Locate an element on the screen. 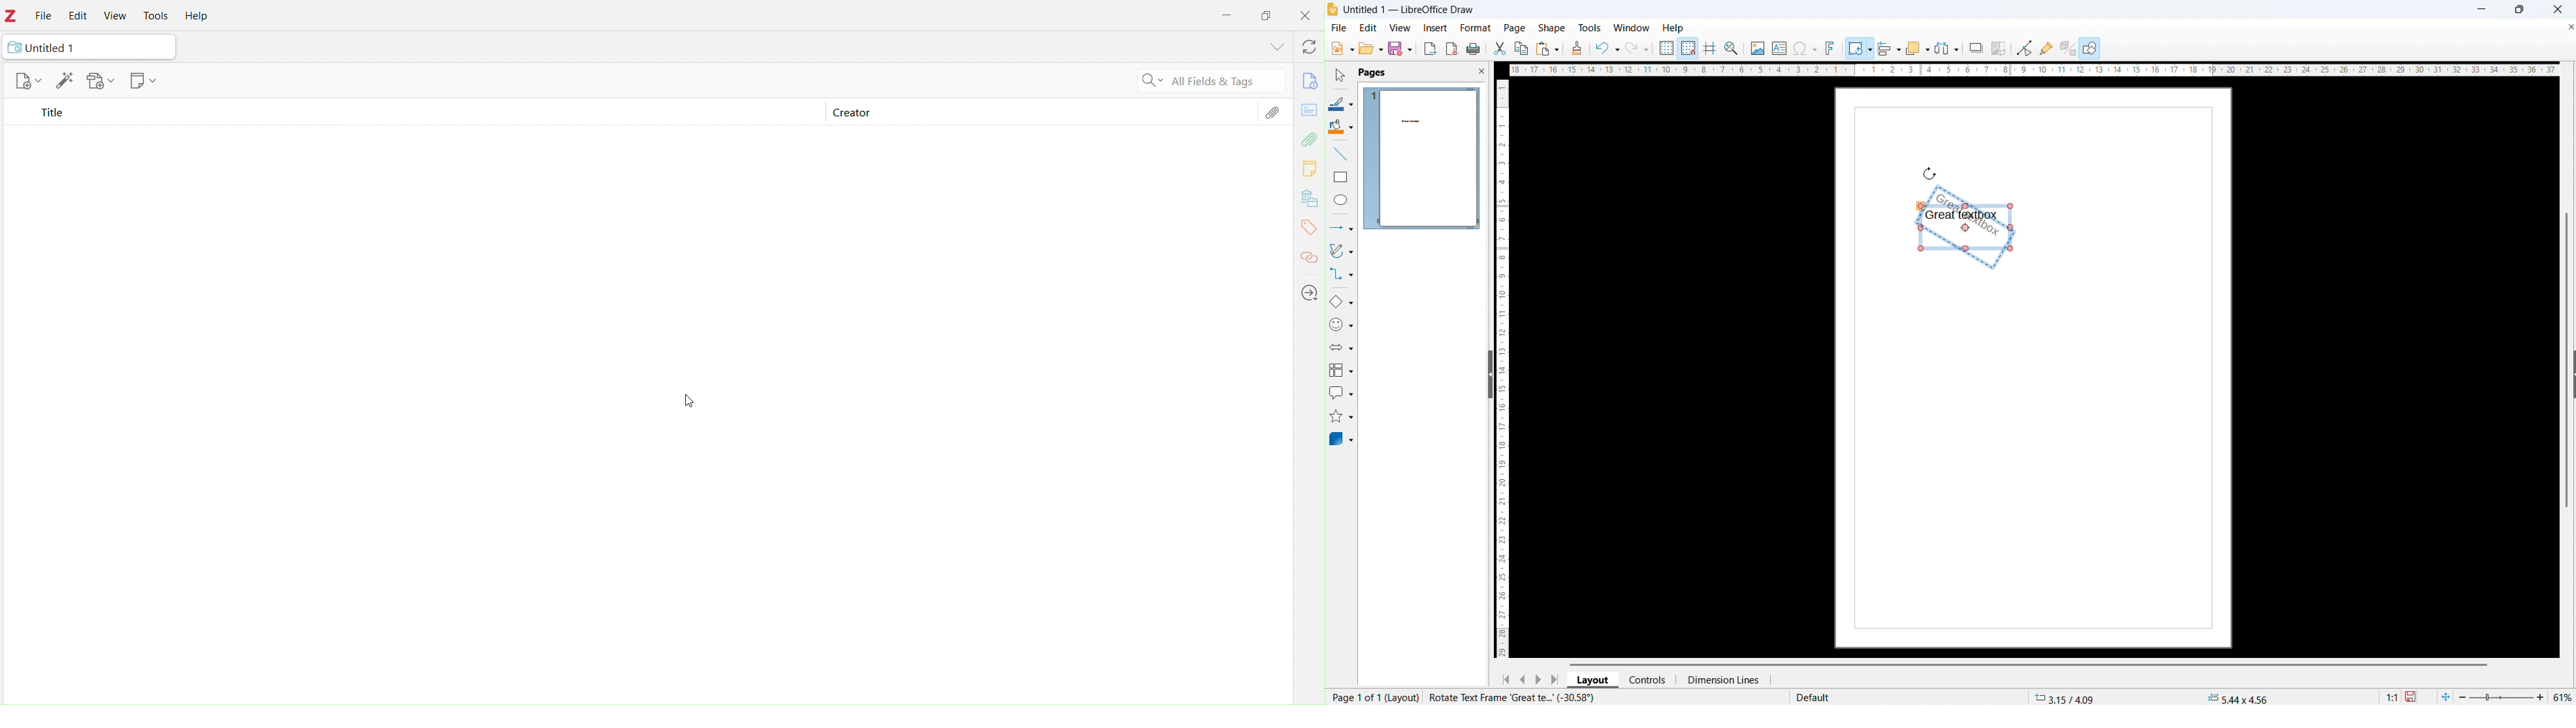 This screenshot has width=2576, height=728. Info is located at coordinates (1307, 82).